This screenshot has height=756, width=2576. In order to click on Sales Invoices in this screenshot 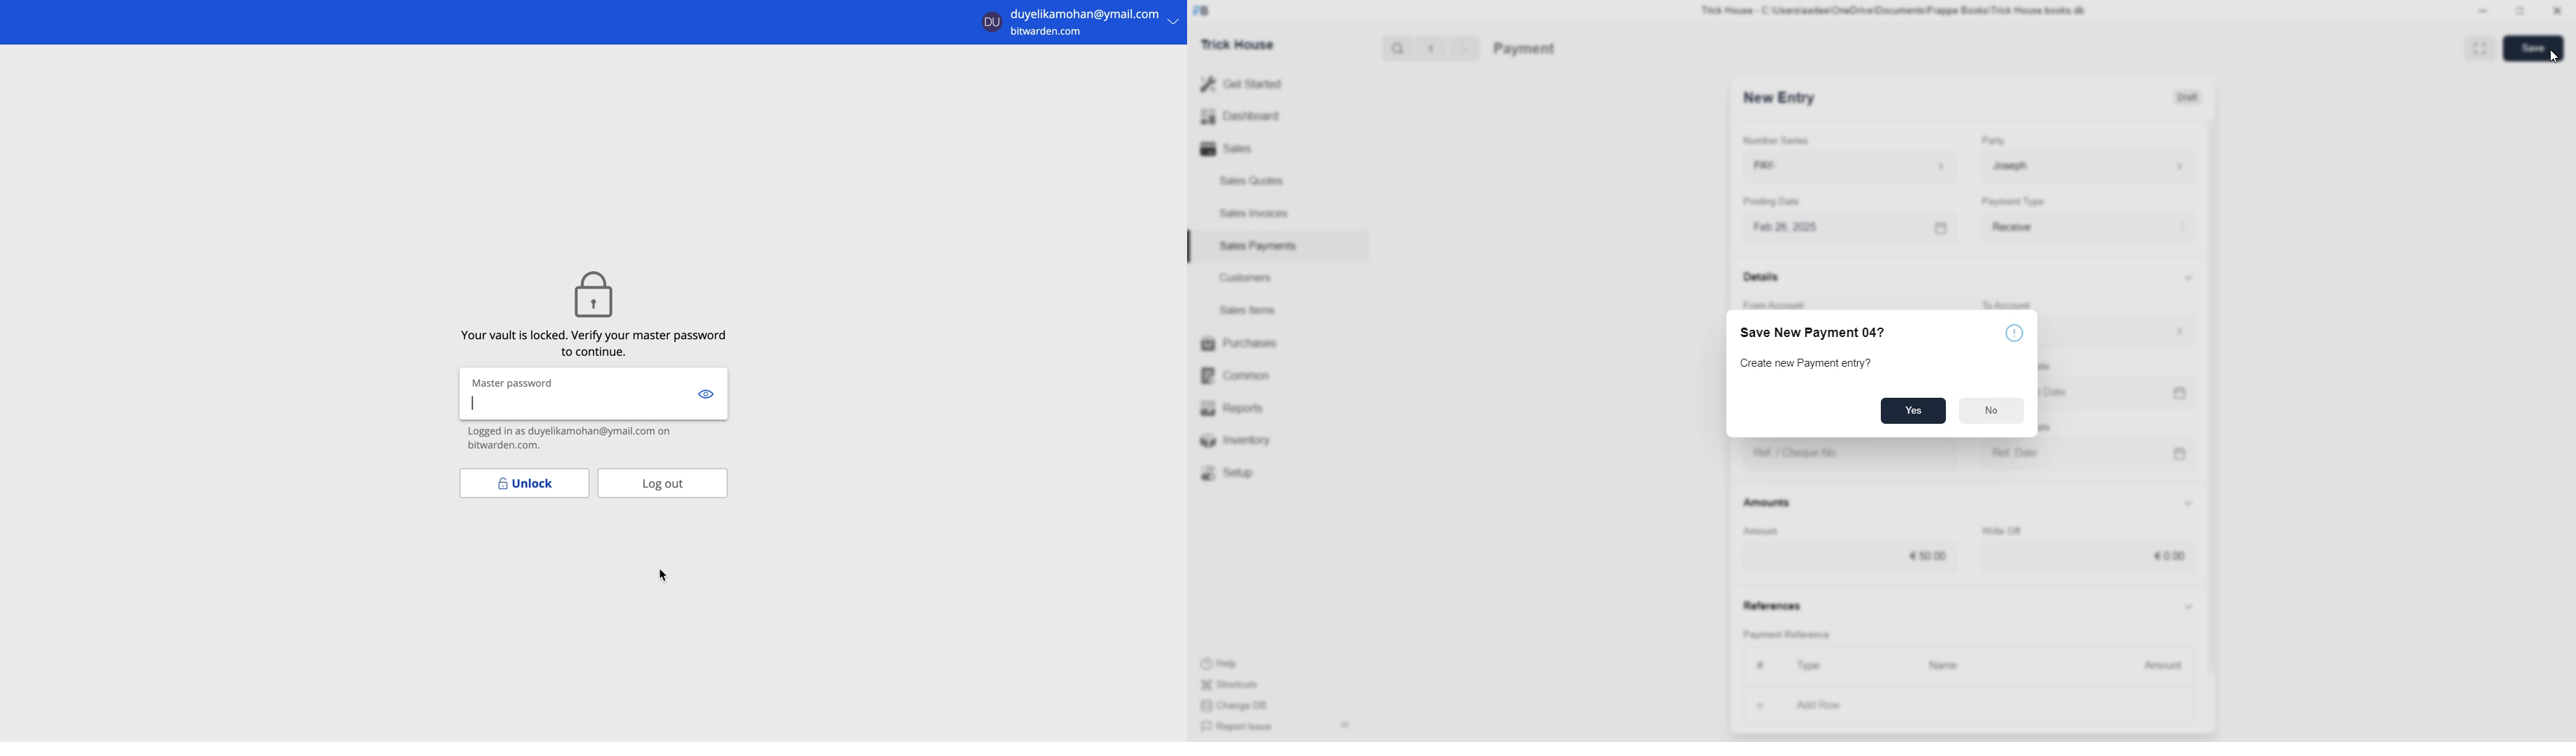, I will do `click(1259, 213)`.